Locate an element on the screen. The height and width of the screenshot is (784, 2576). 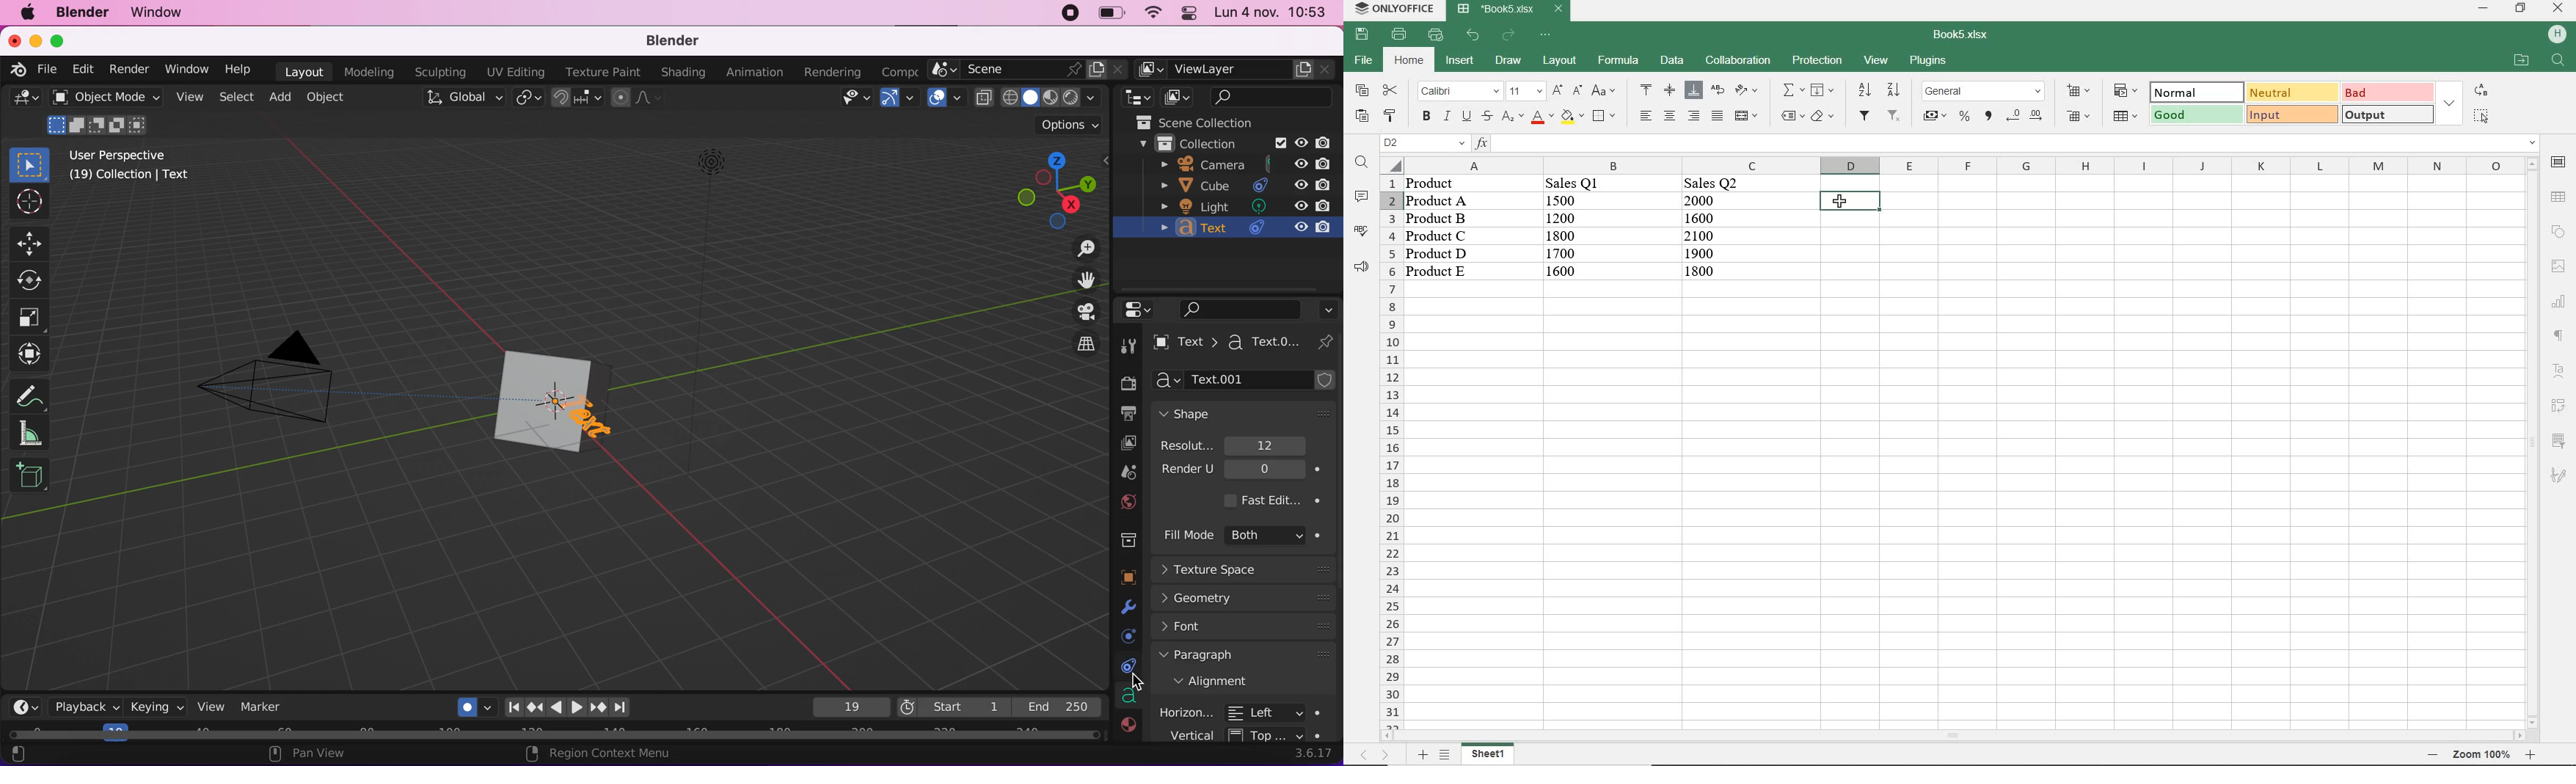
print is located at coordinates (1399, 35).